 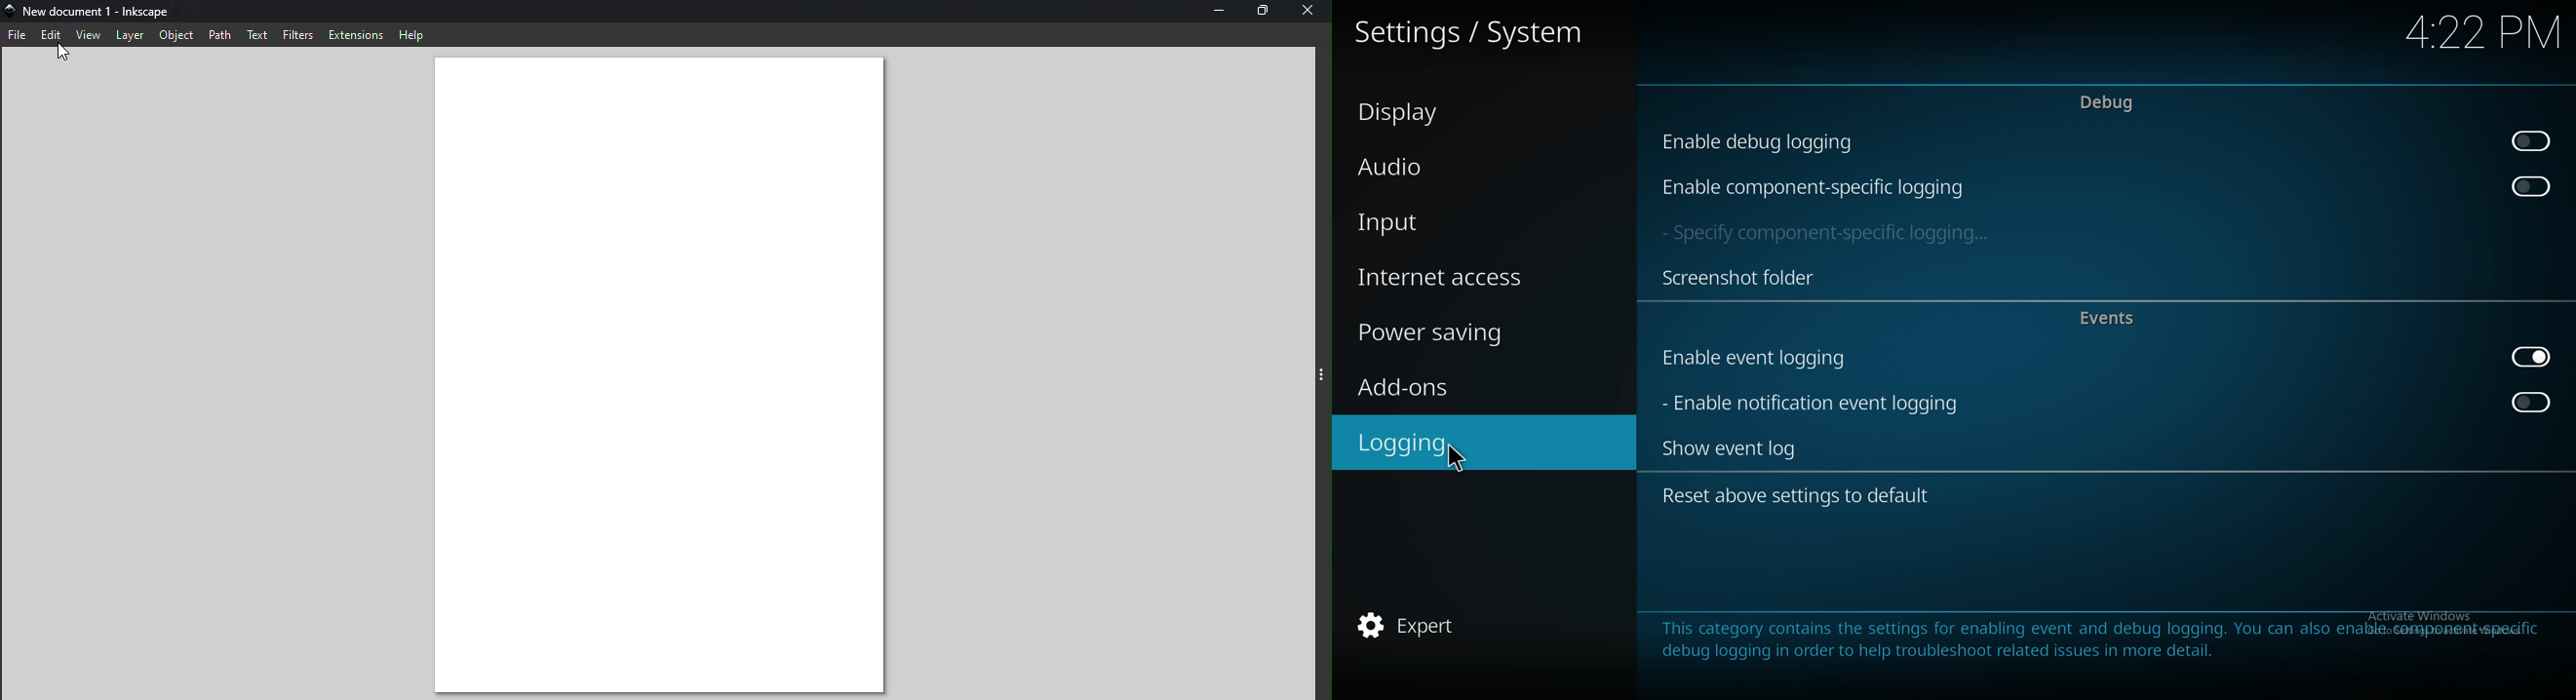 What do you see at coordinates (1474, 279) in the screenshot?
I see `internet access` at bounding box center [1474, 279].